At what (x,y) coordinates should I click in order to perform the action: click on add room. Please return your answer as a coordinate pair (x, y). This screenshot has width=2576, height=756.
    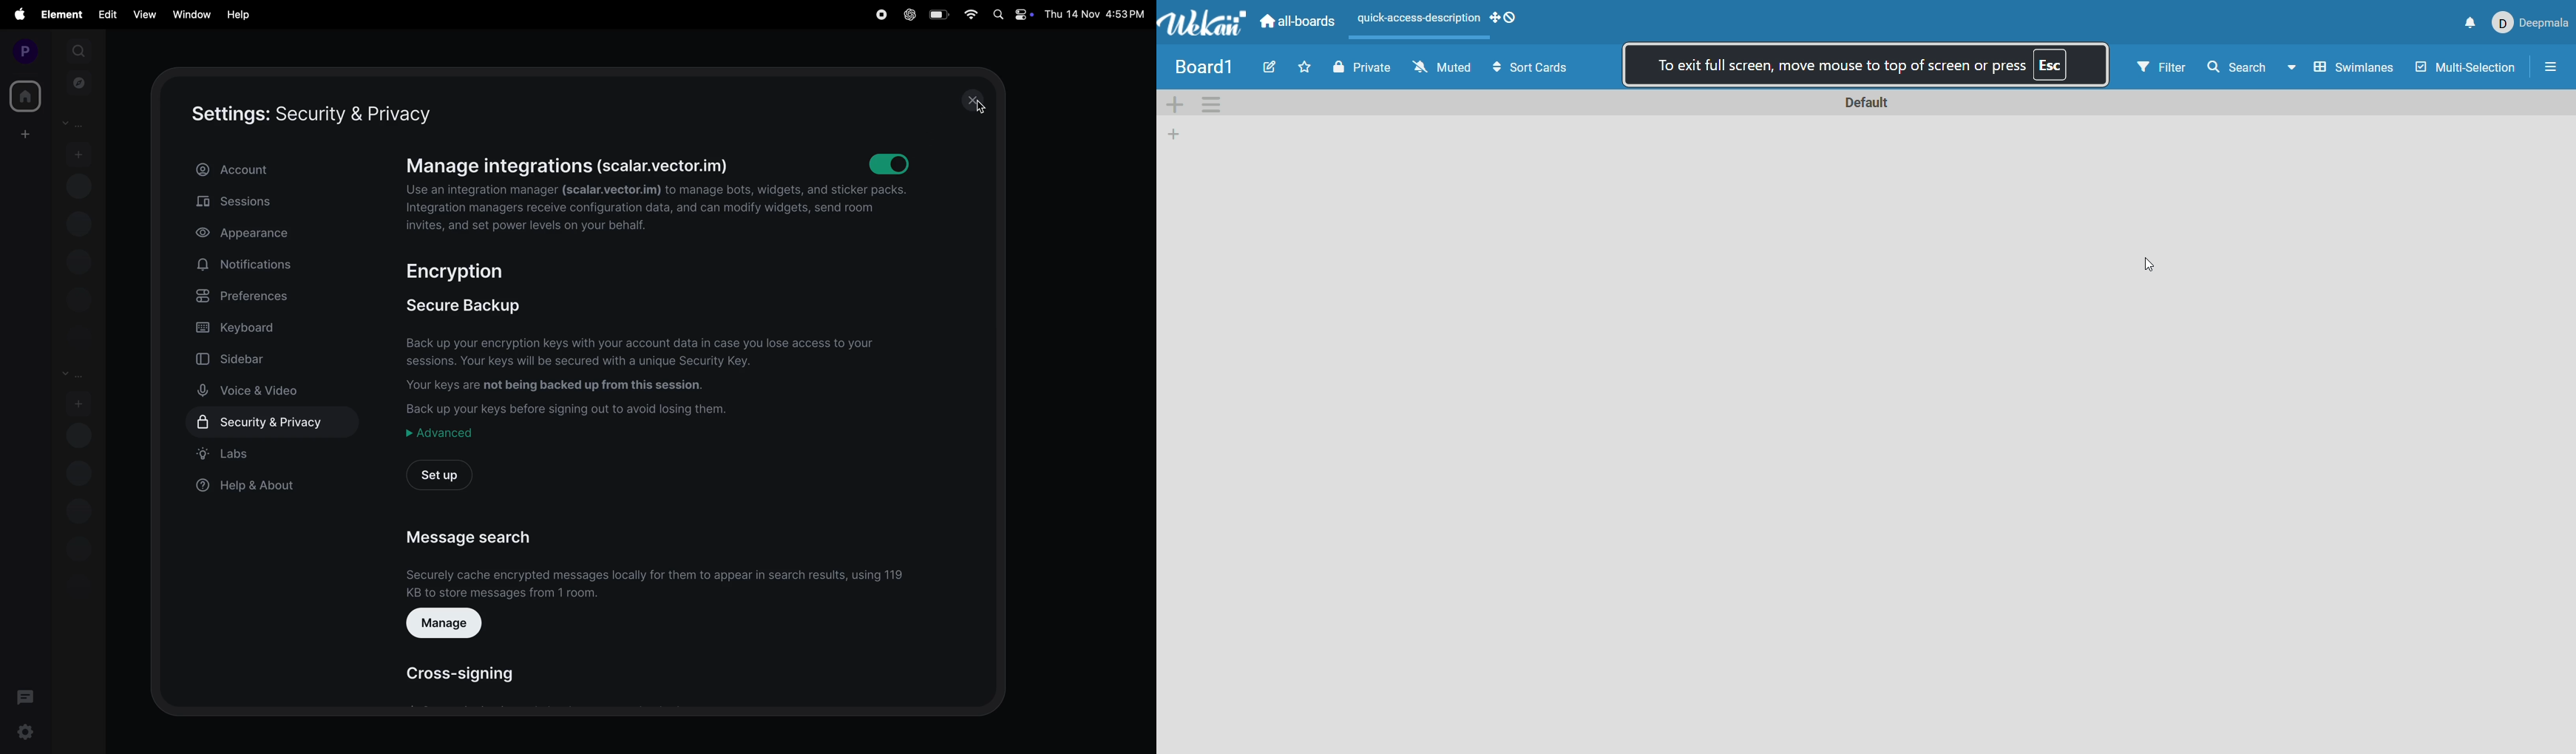
    Looking at the image, I should click on (80, 404).